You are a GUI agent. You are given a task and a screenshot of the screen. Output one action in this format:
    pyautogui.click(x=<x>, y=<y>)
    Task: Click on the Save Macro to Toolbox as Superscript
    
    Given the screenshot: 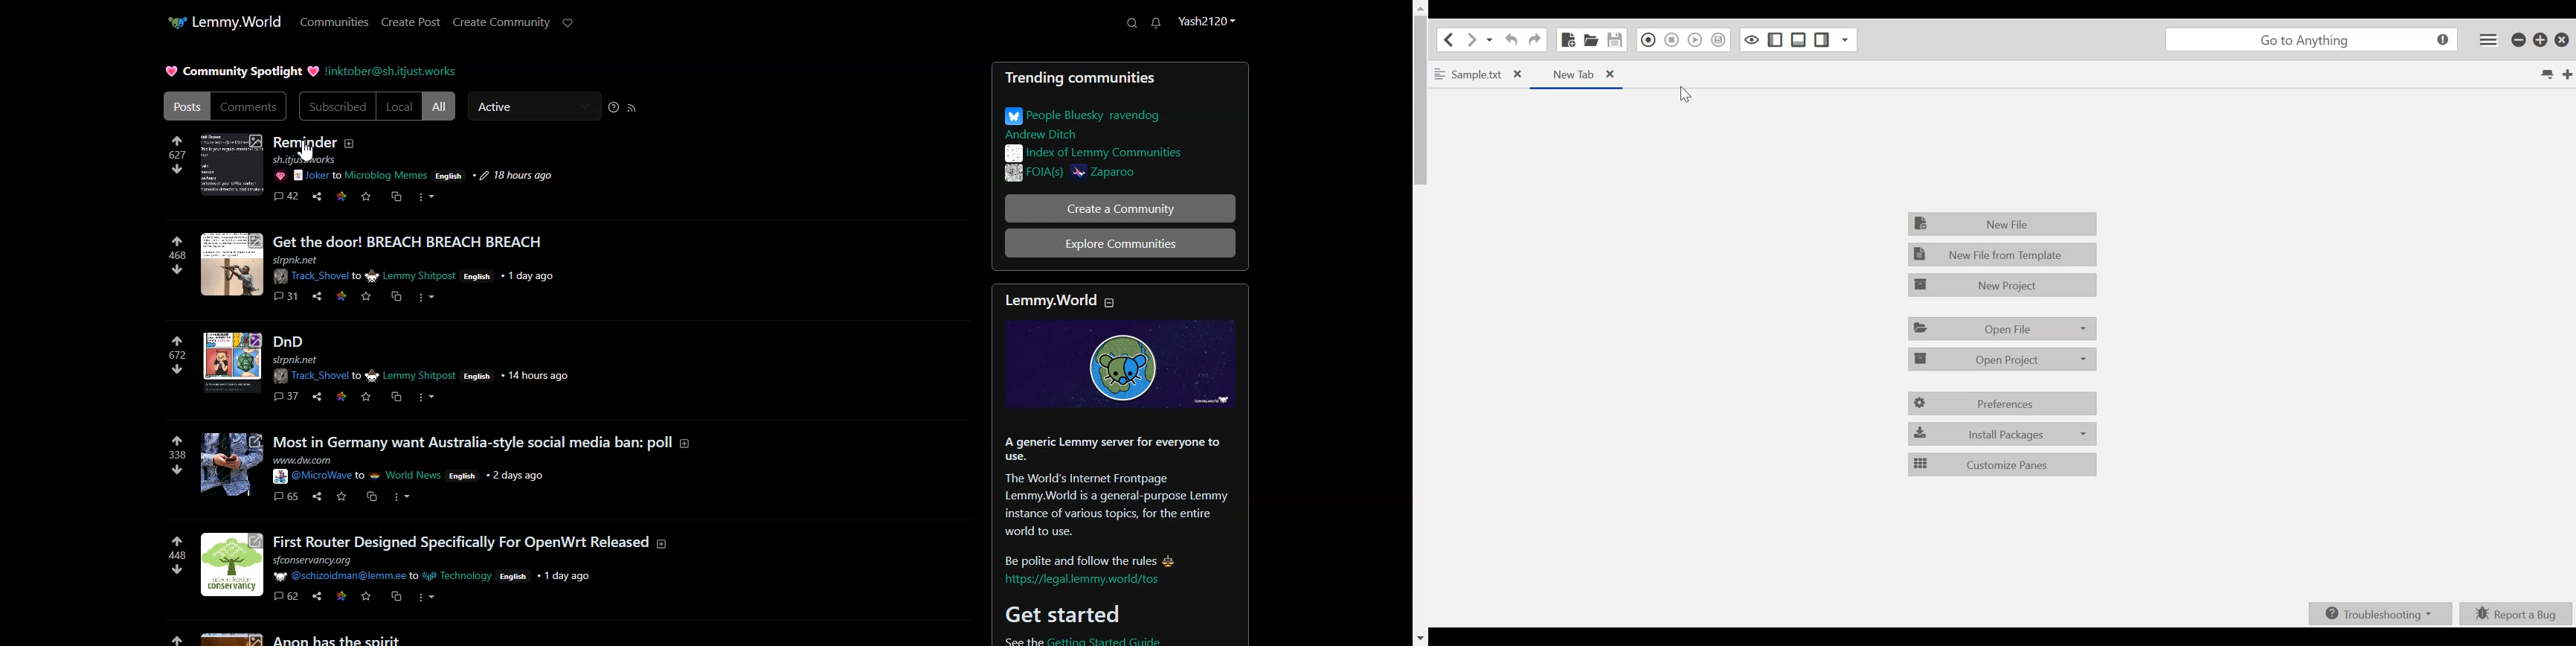 What is the action you would take?
    pyautogui.click(x=1718, y=41)
    